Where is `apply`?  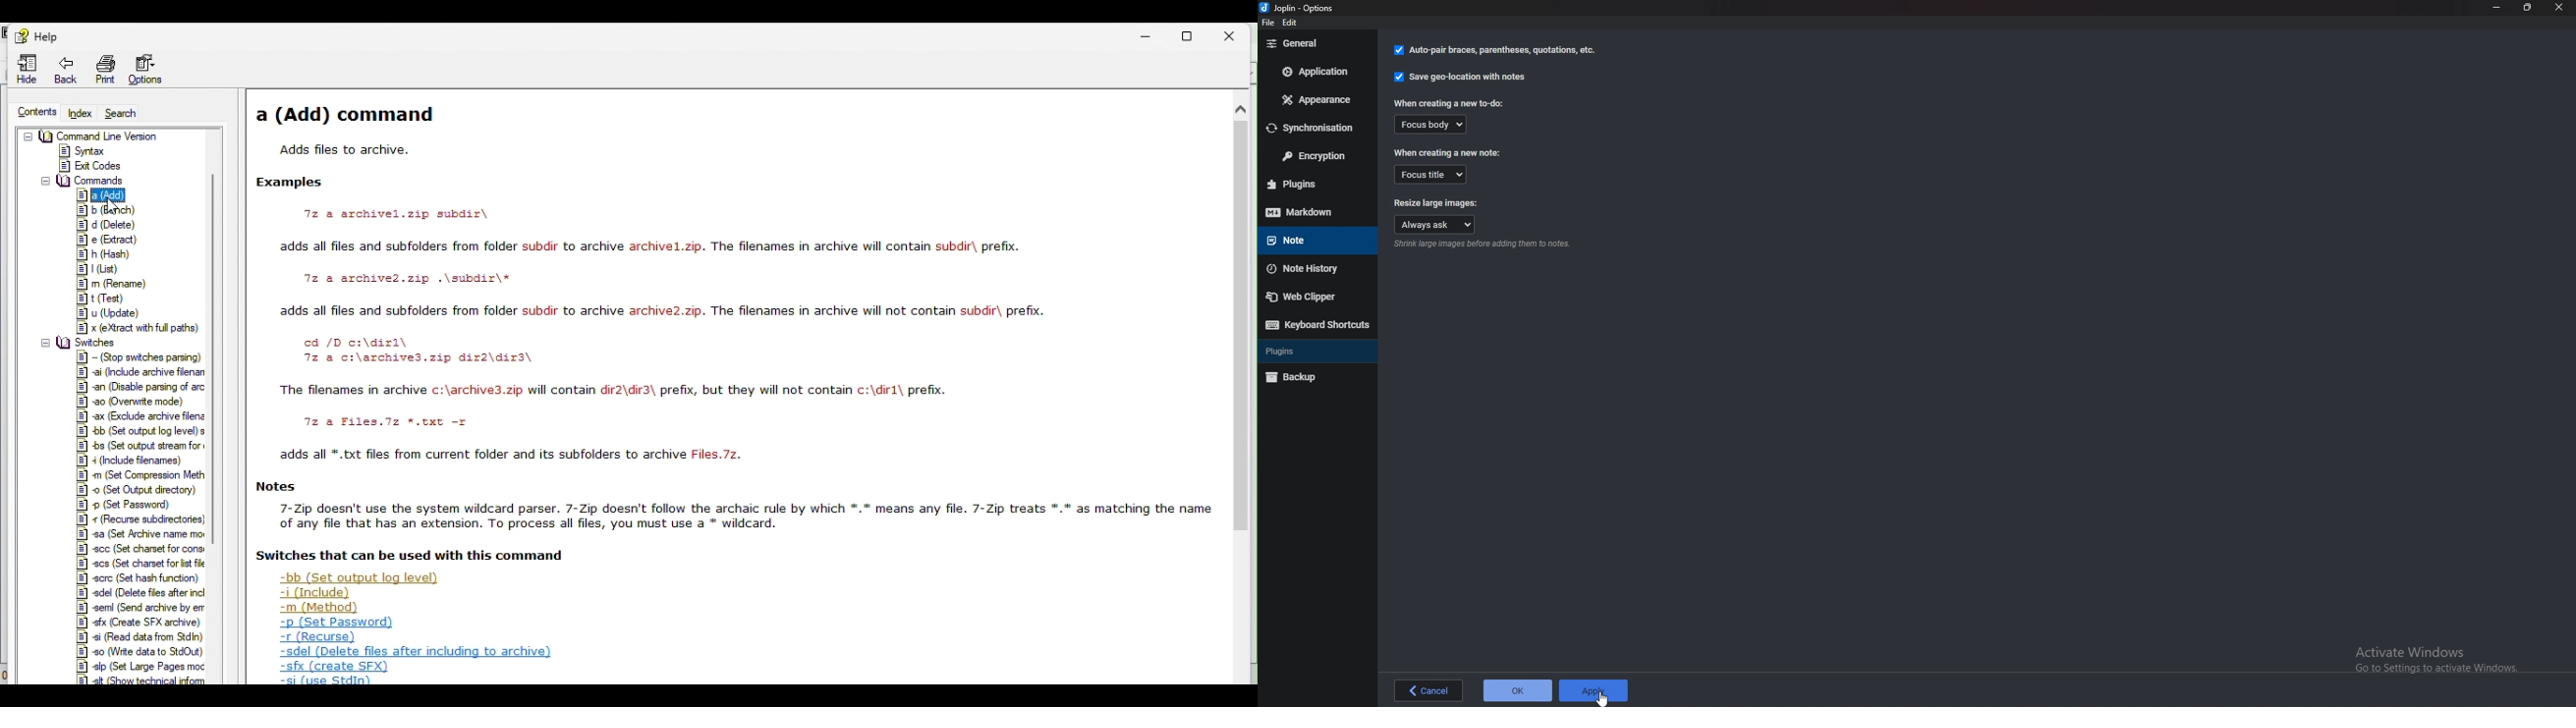
apply is located at coordinates (1597, 690).